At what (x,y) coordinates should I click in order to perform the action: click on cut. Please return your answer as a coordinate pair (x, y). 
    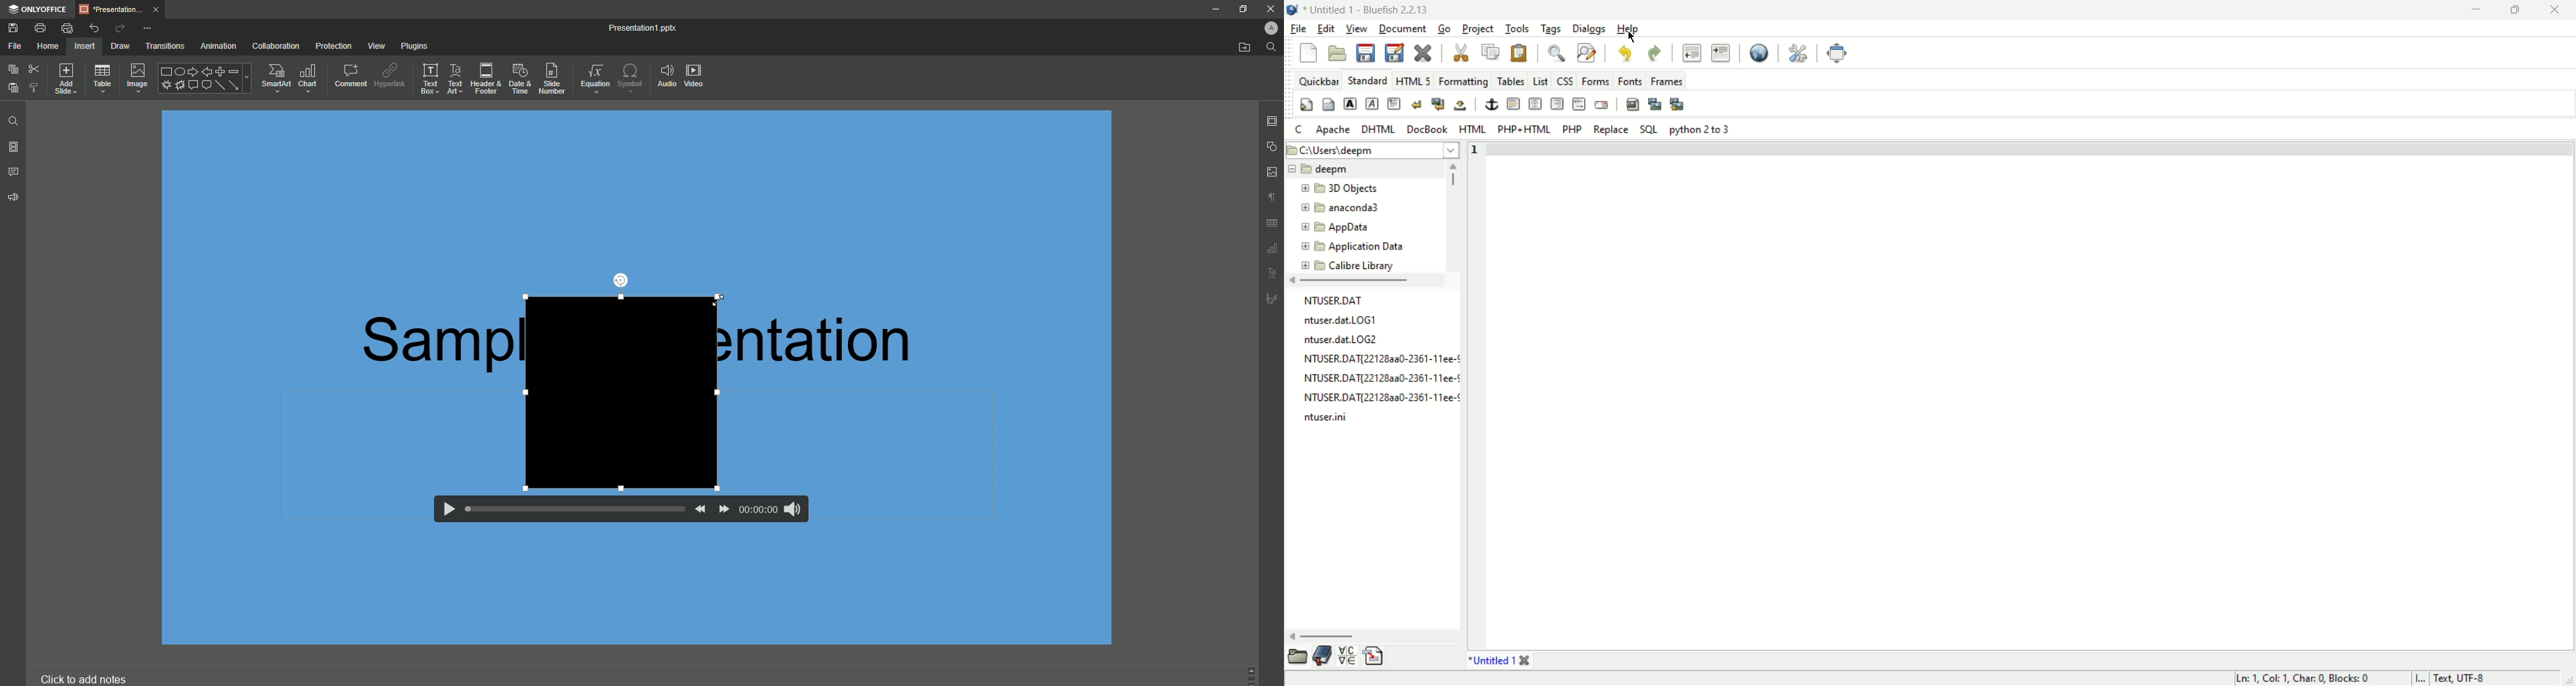
    Looking at the image, I should click on (1462, 53).